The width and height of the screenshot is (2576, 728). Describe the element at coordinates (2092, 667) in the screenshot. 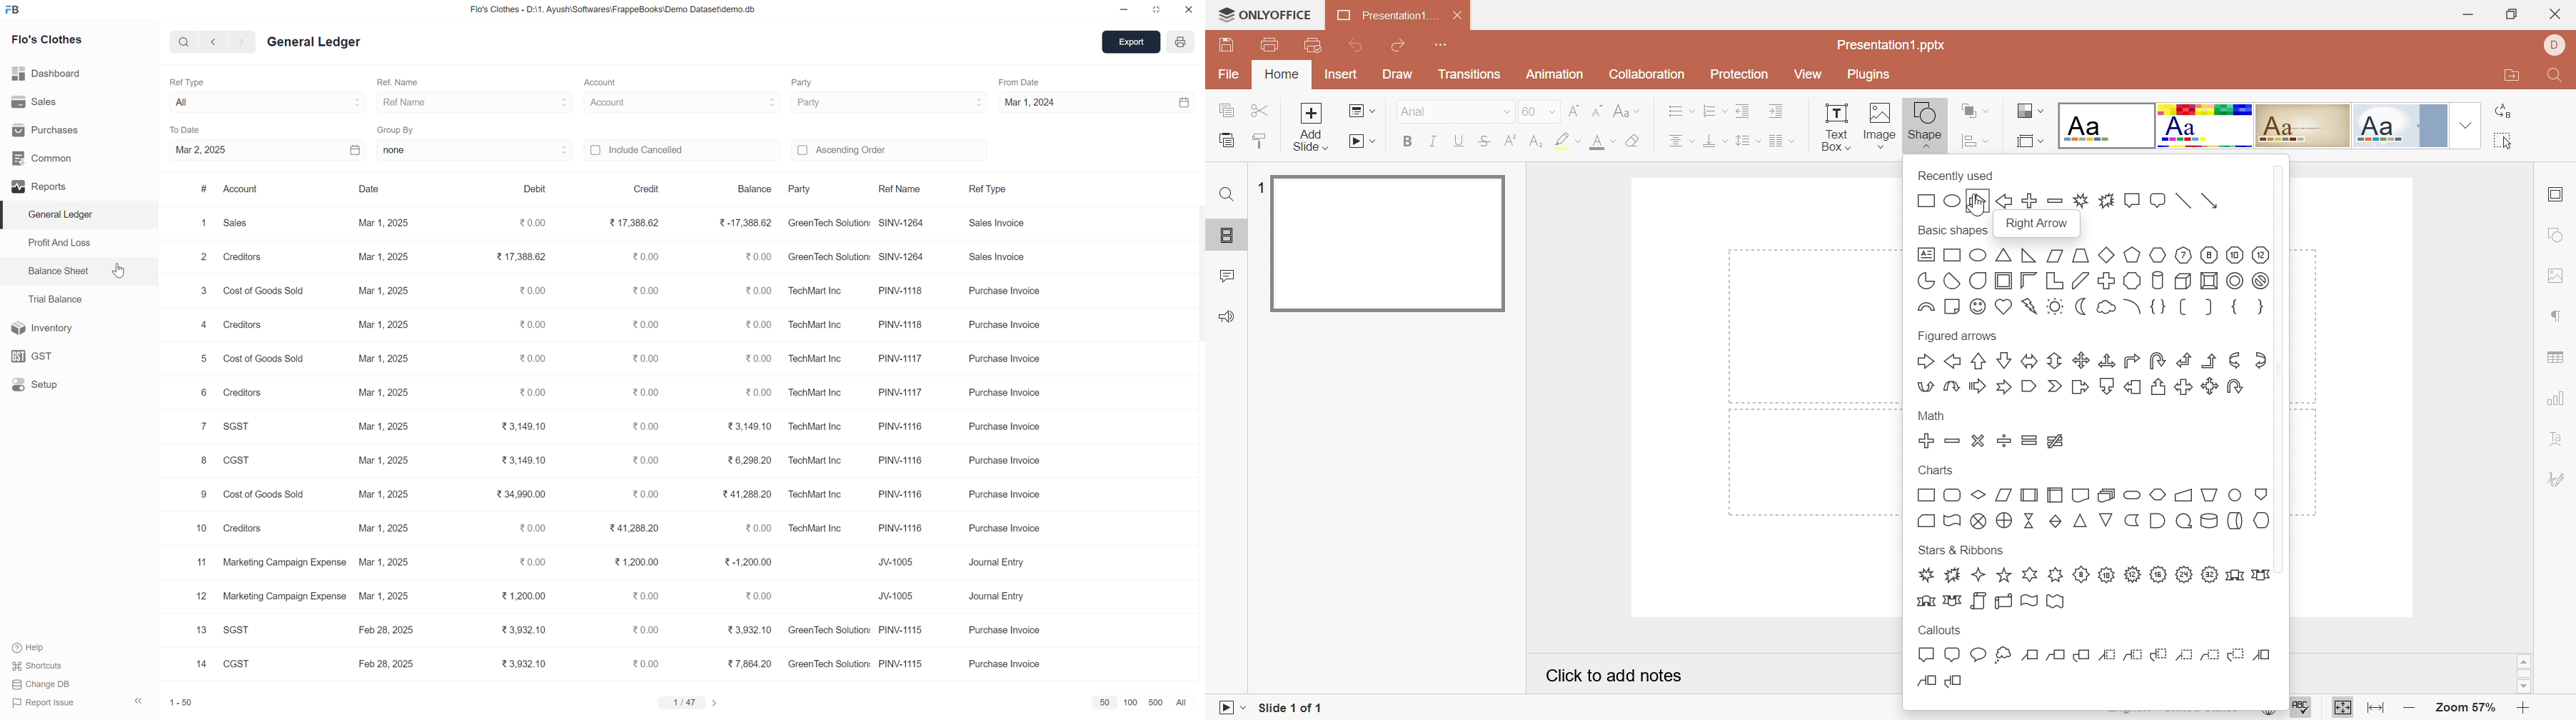

I see `Callouts icons` at that location.